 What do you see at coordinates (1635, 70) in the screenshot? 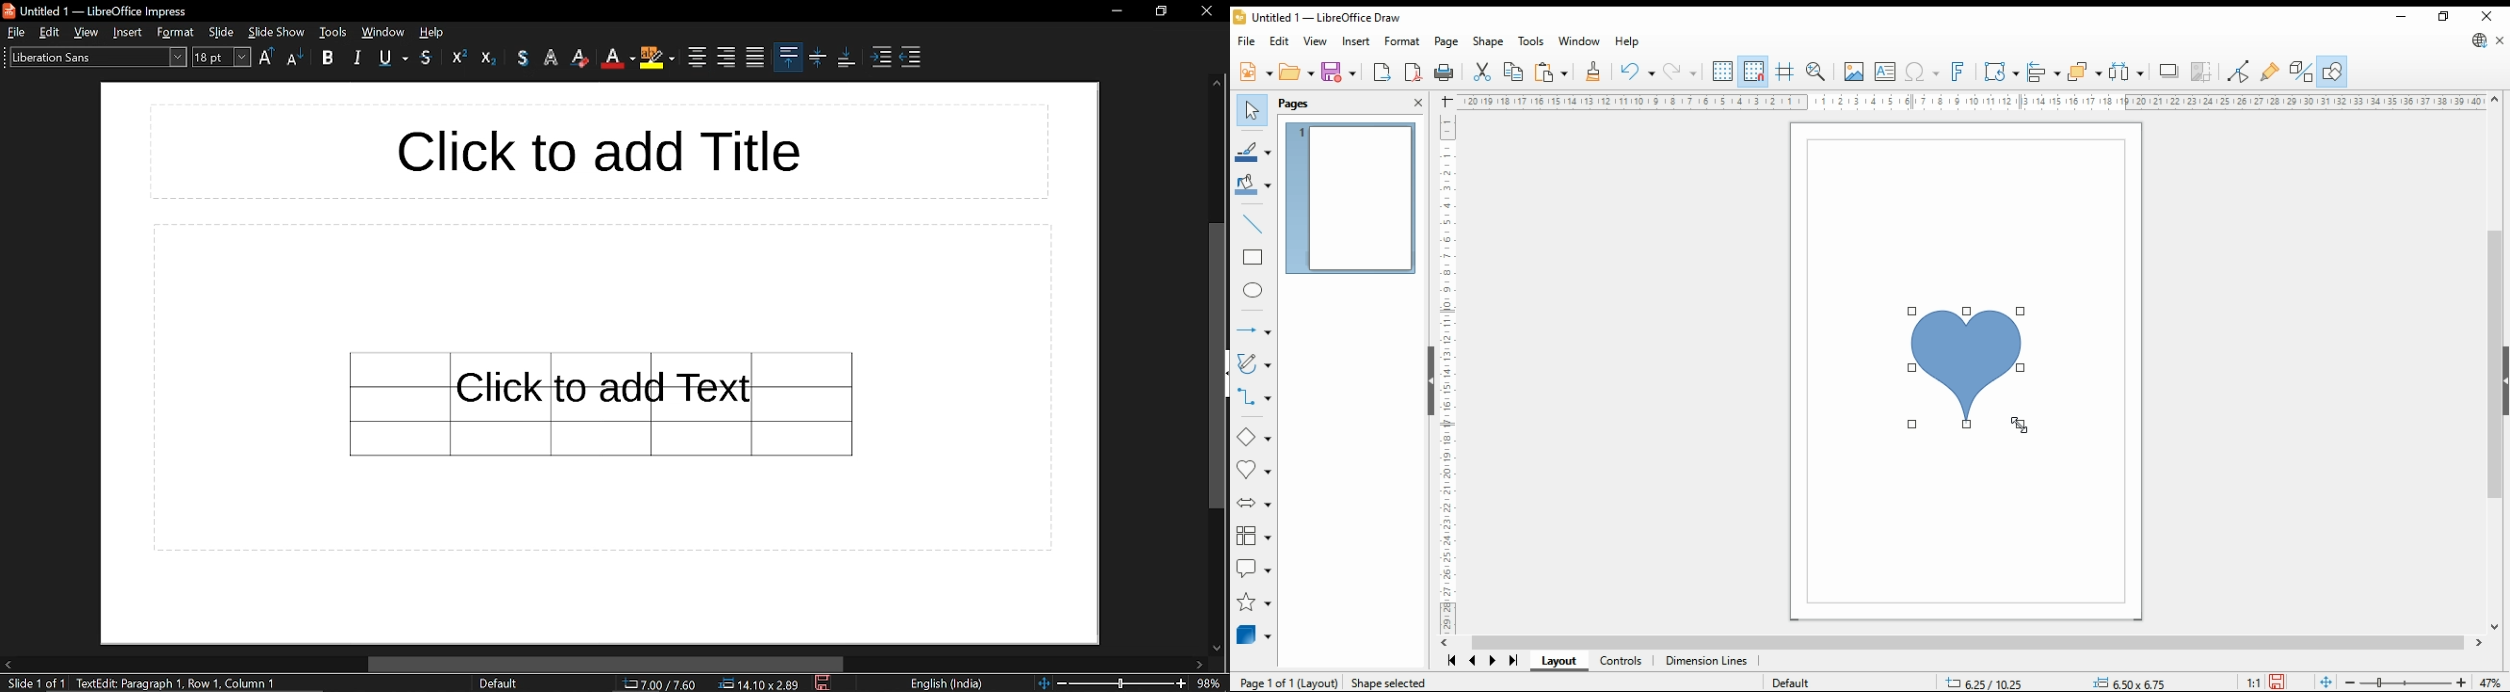
I see `undo` at bounding box center [1635, 70].